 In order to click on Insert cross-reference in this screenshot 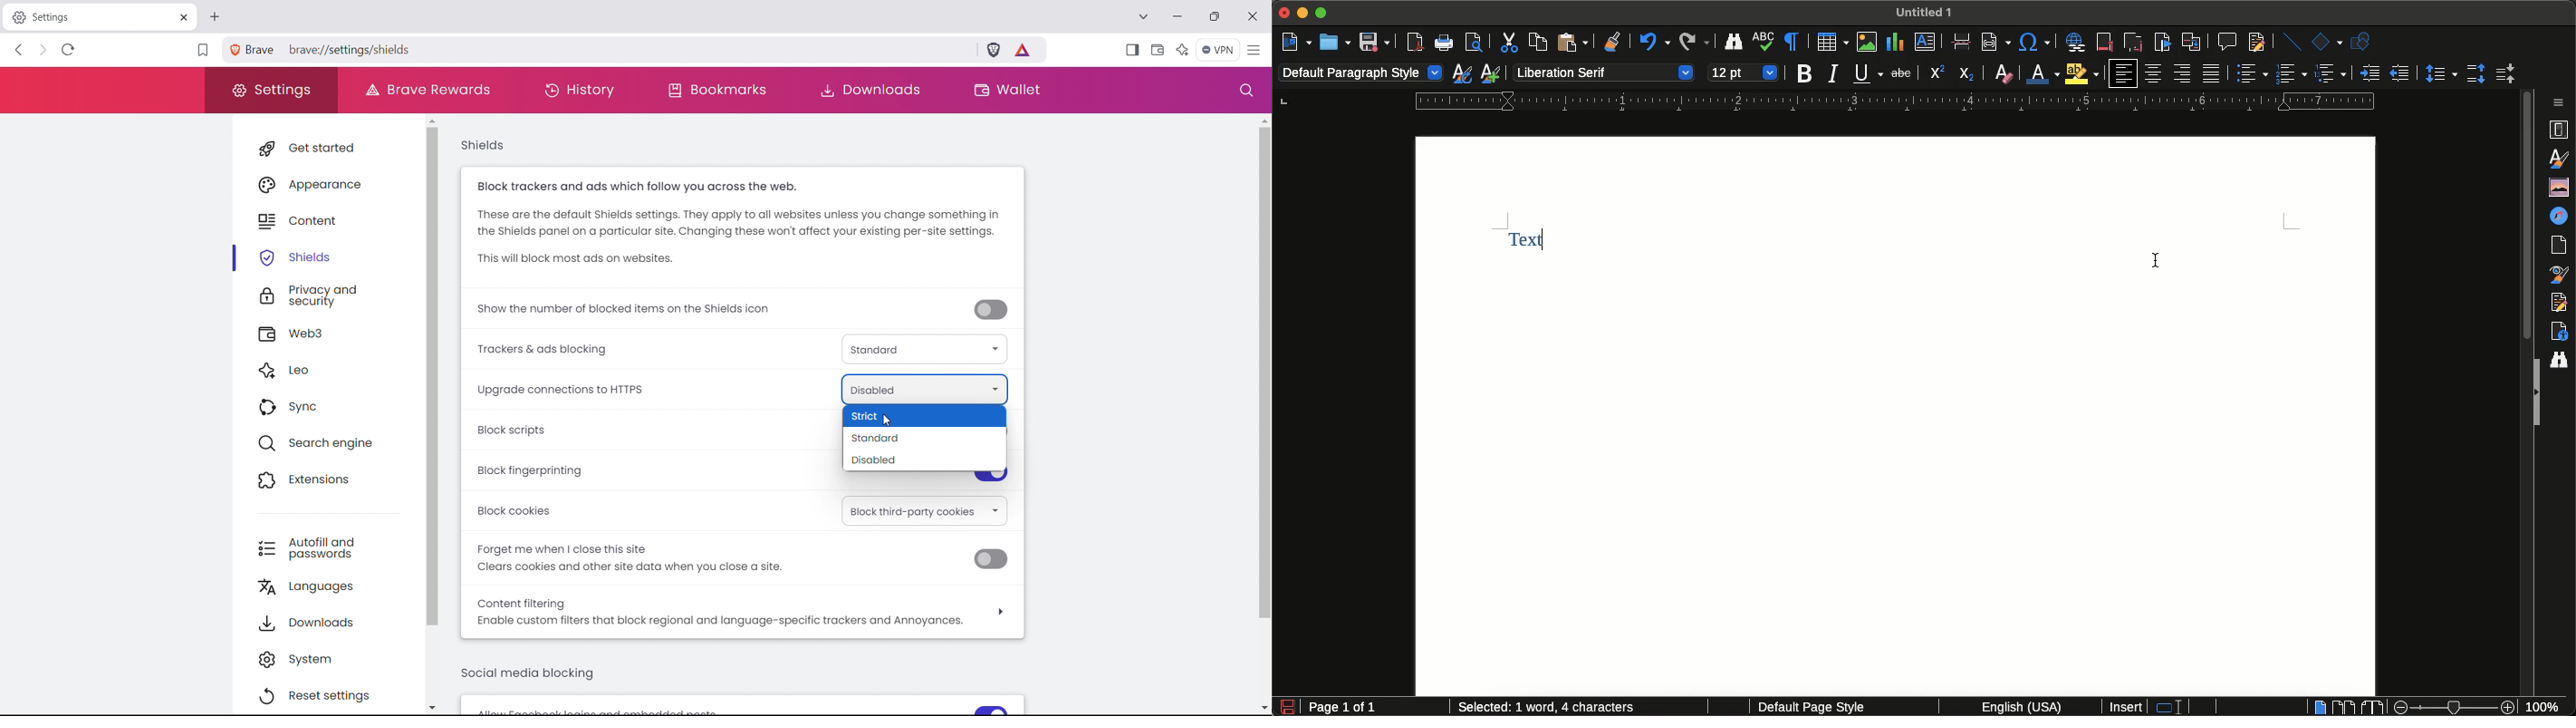, I will do `click(2190, 42)`.